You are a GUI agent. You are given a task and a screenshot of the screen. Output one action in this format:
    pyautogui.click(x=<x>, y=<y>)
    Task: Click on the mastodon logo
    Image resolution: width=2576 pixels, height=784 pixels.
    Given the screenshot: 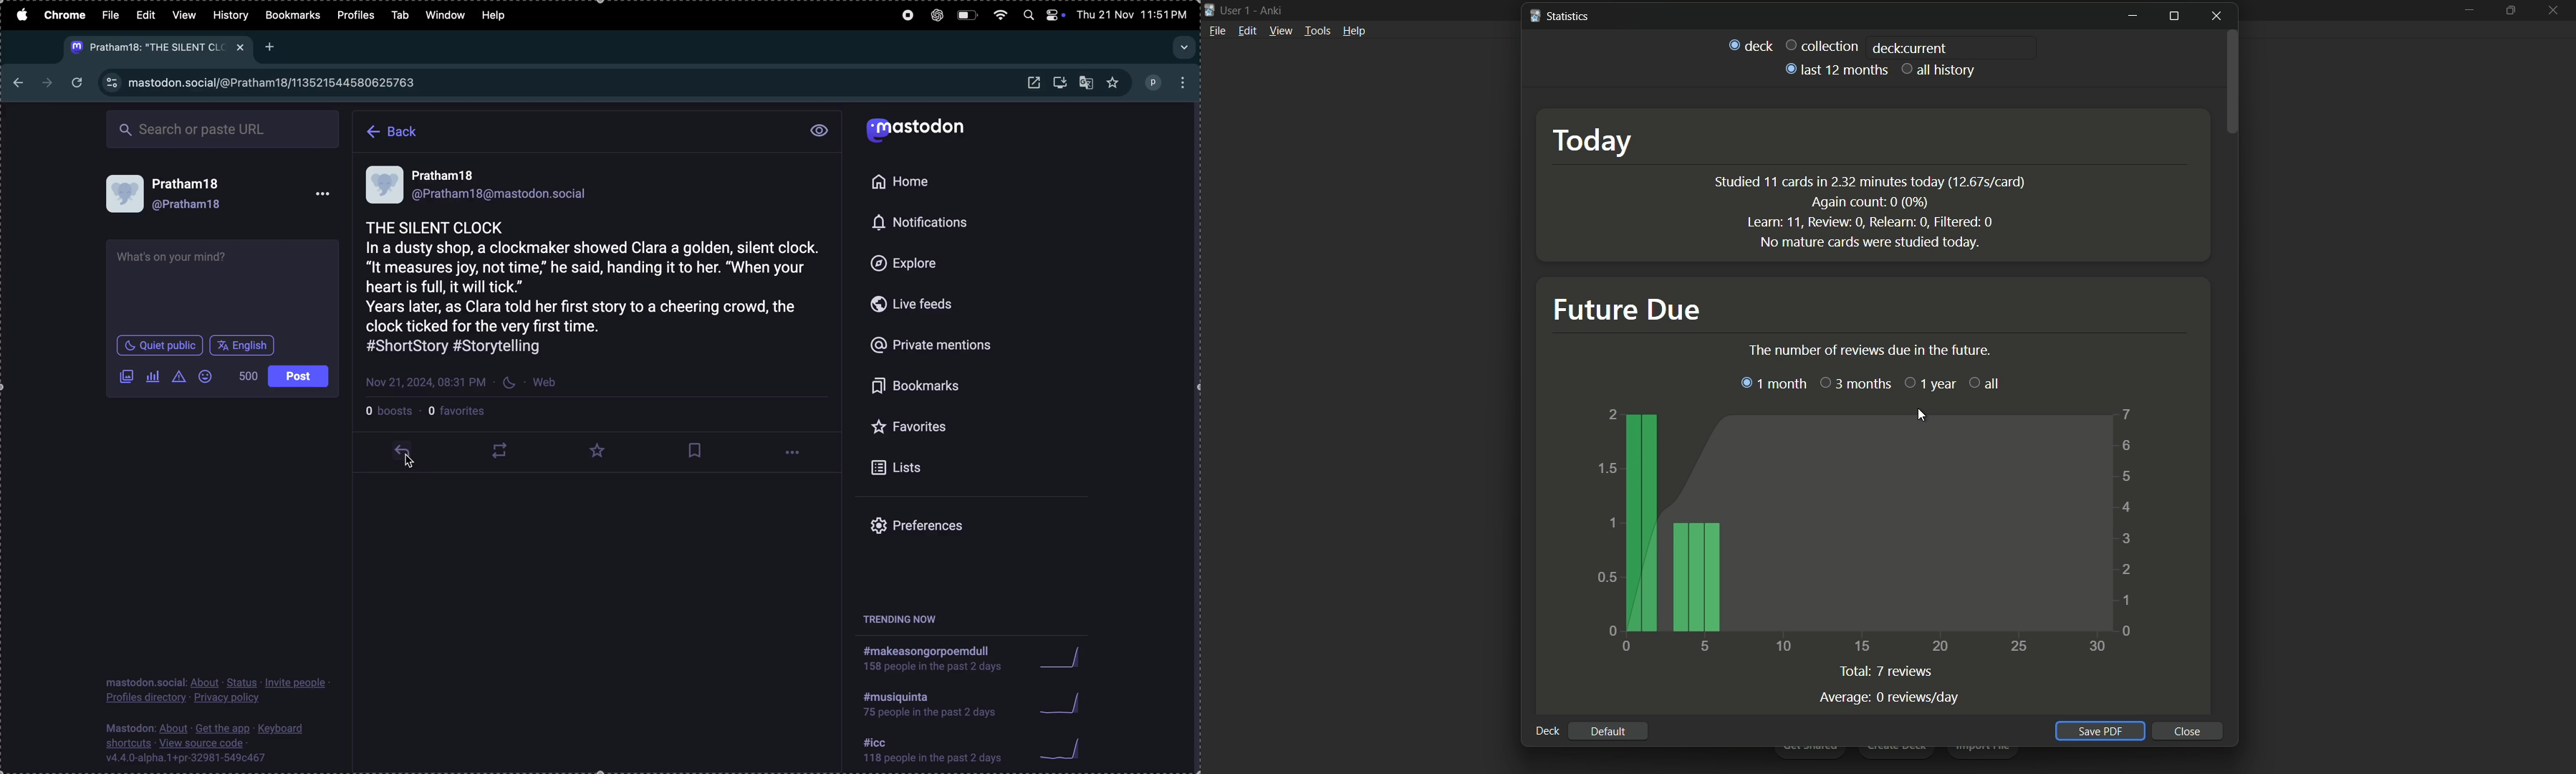 What is the action you would take?
    pyautogui.click(x=928, y=132)
    